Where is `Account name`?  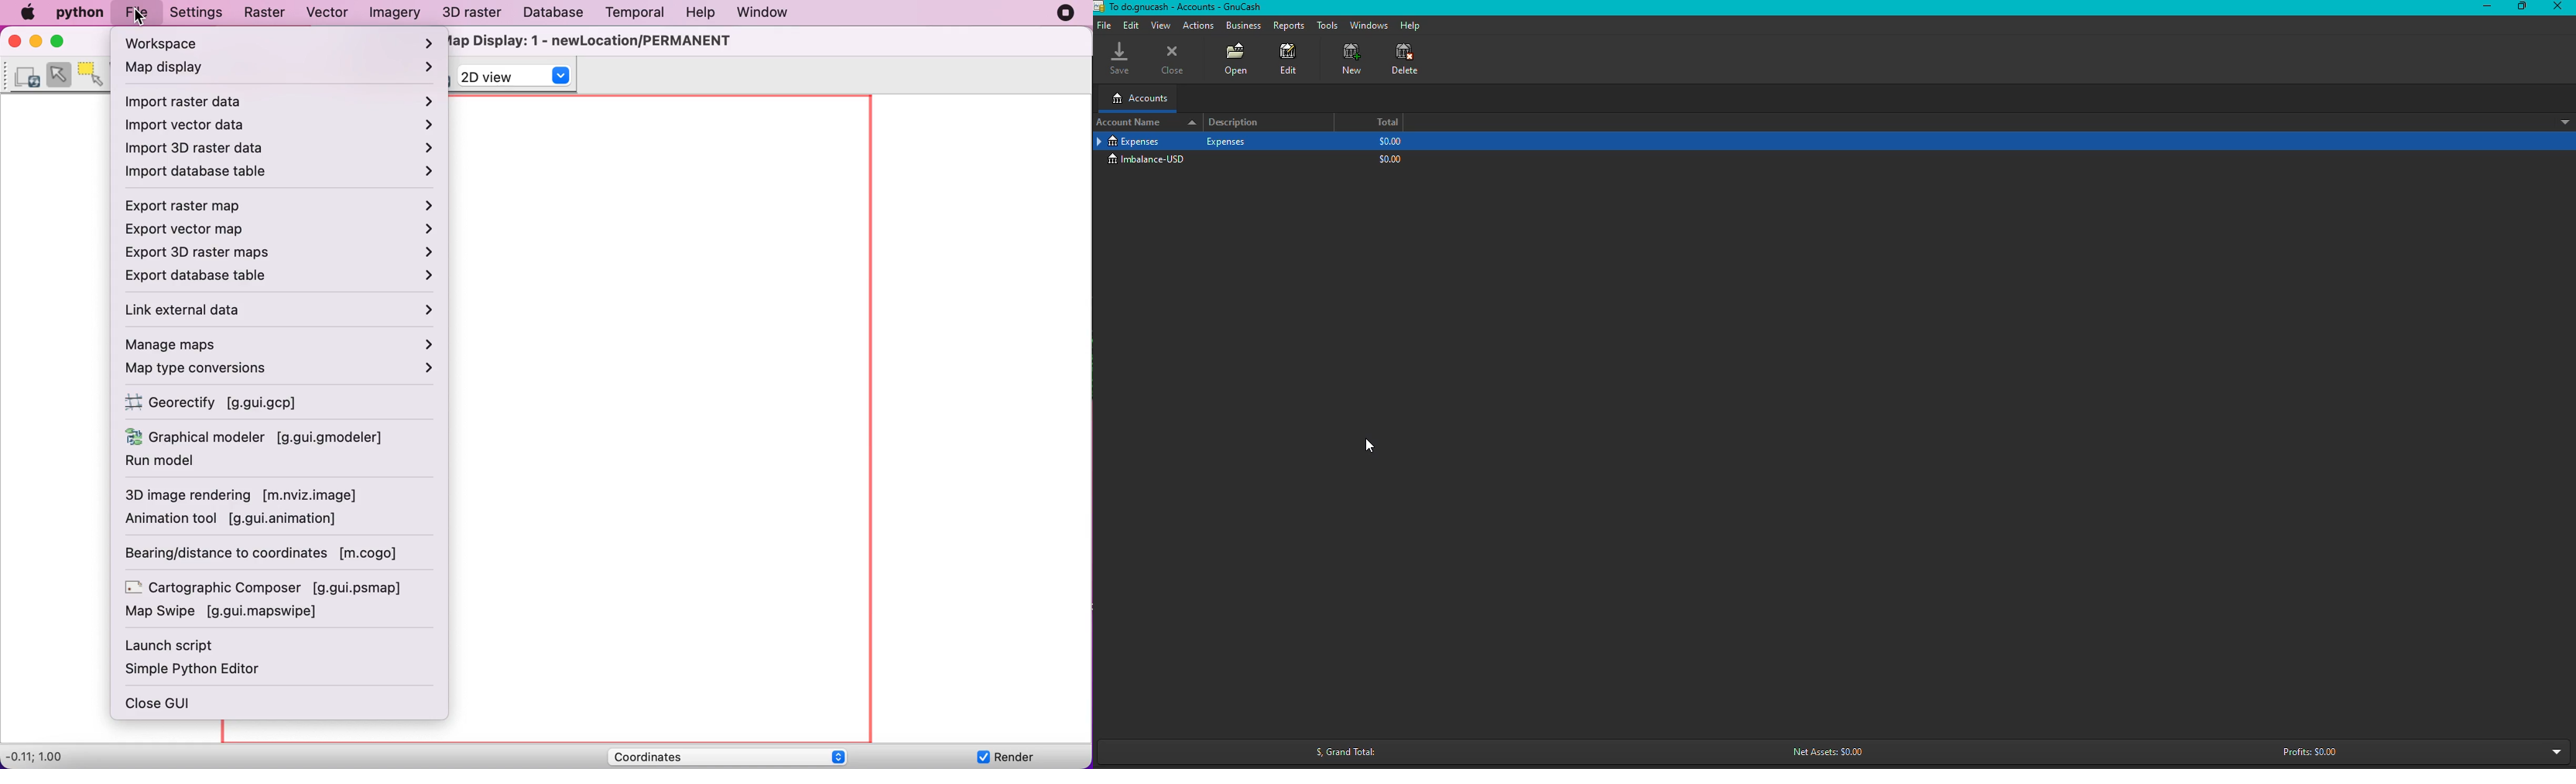
Account name is located at coordinates (1131, 122).